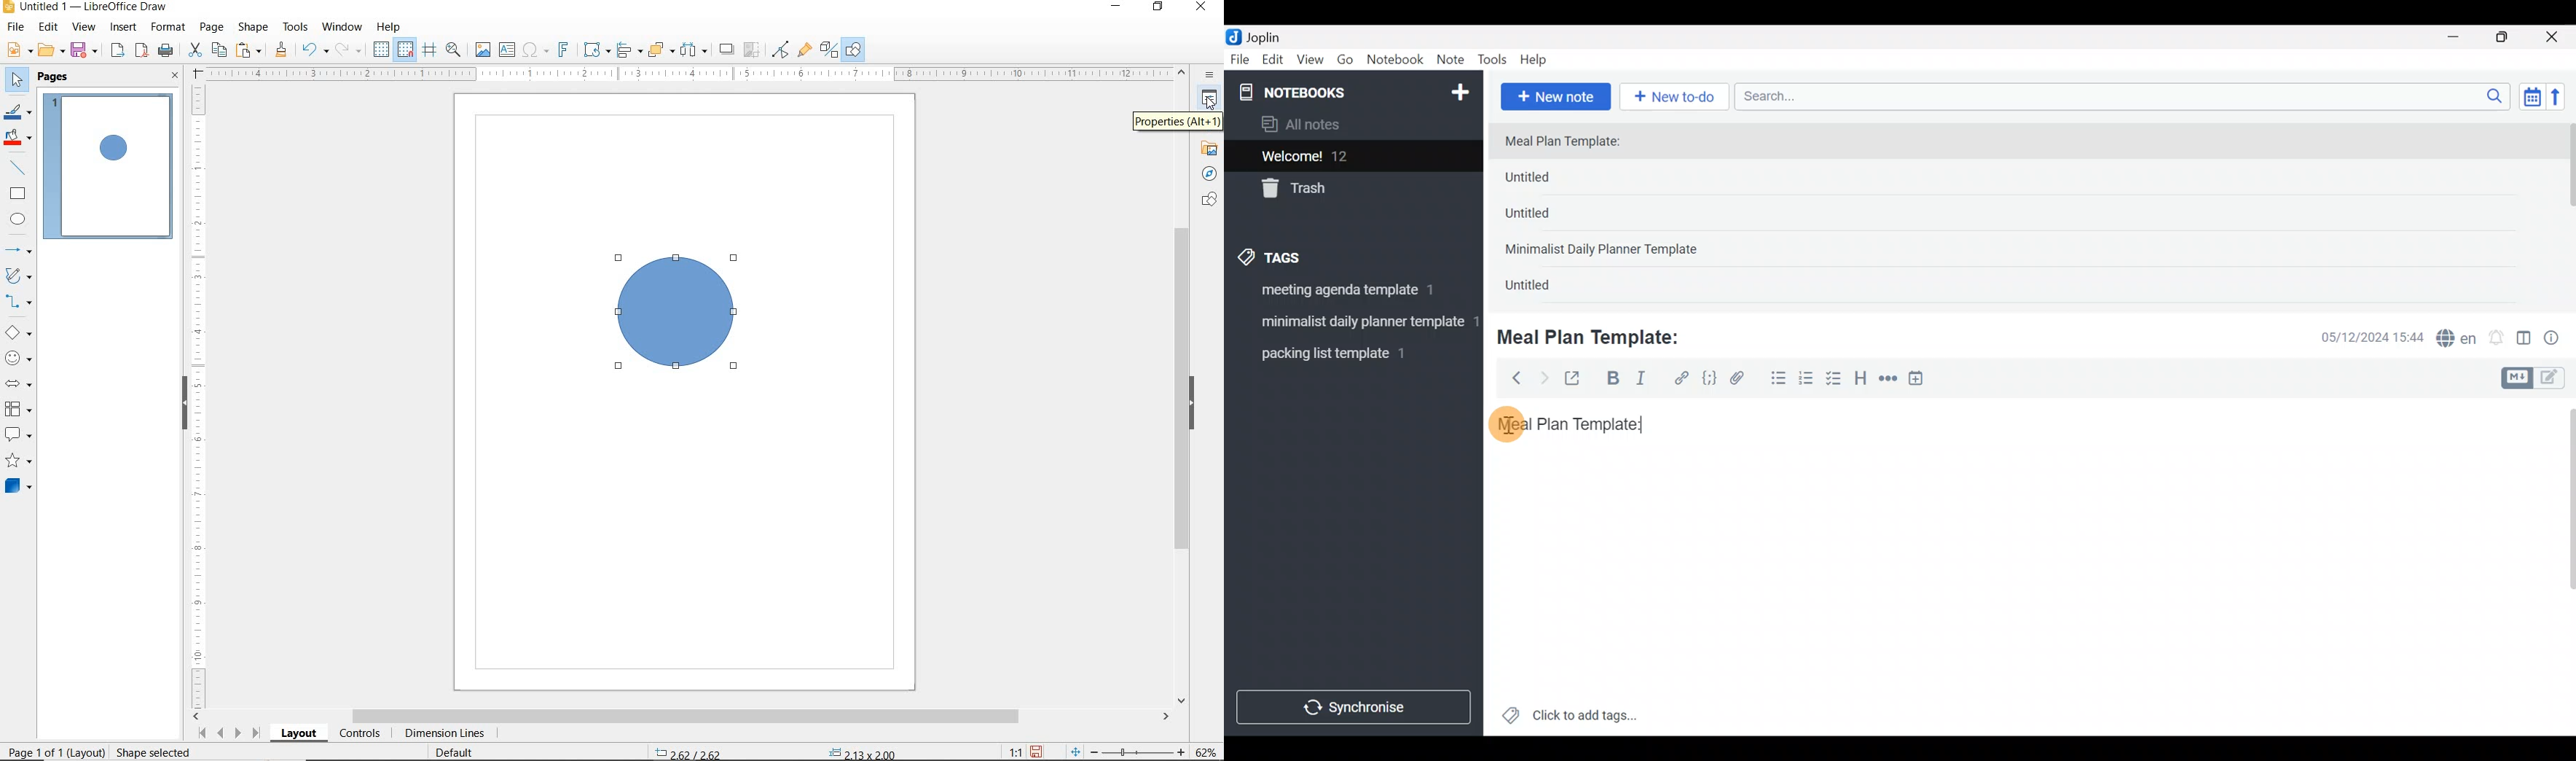  Describe the element at coordinates (1539, 57) in the screenshot. I see `Help` at that location.